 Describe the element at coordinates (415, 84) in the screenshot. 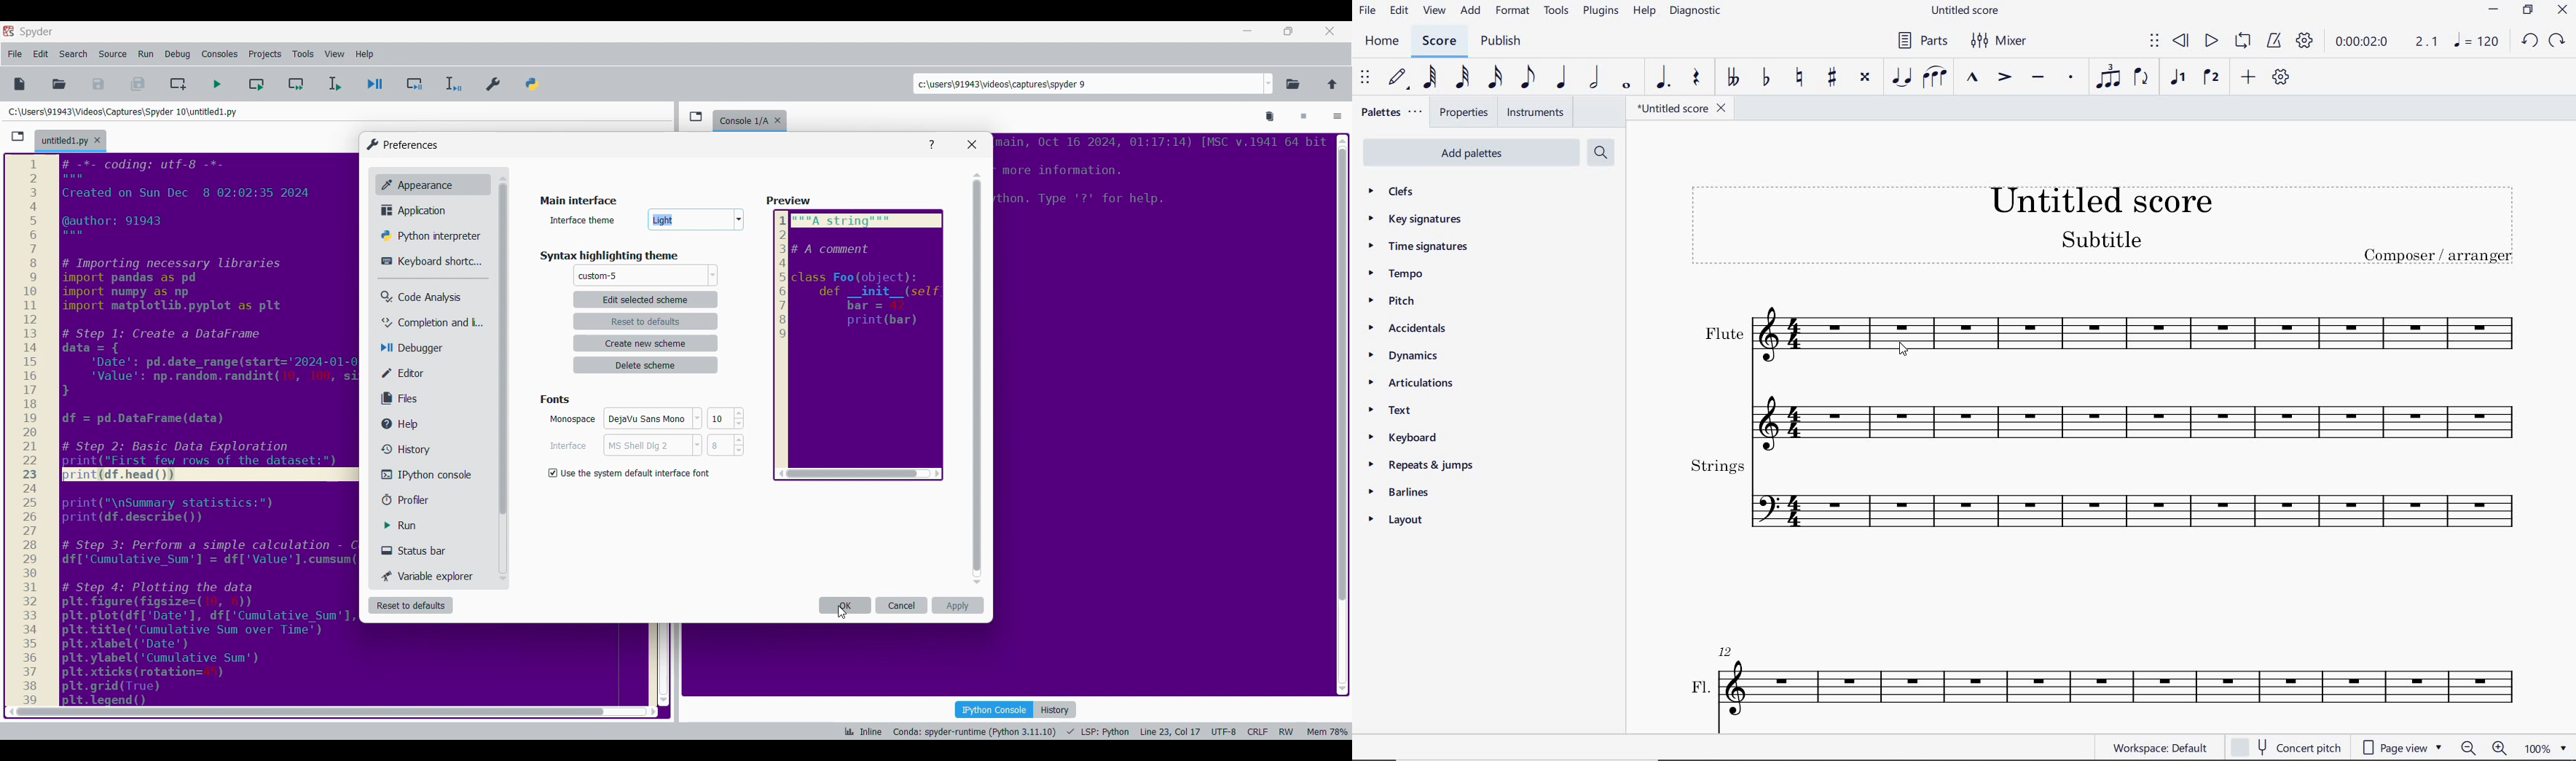

I see `Debug cell` at that location.